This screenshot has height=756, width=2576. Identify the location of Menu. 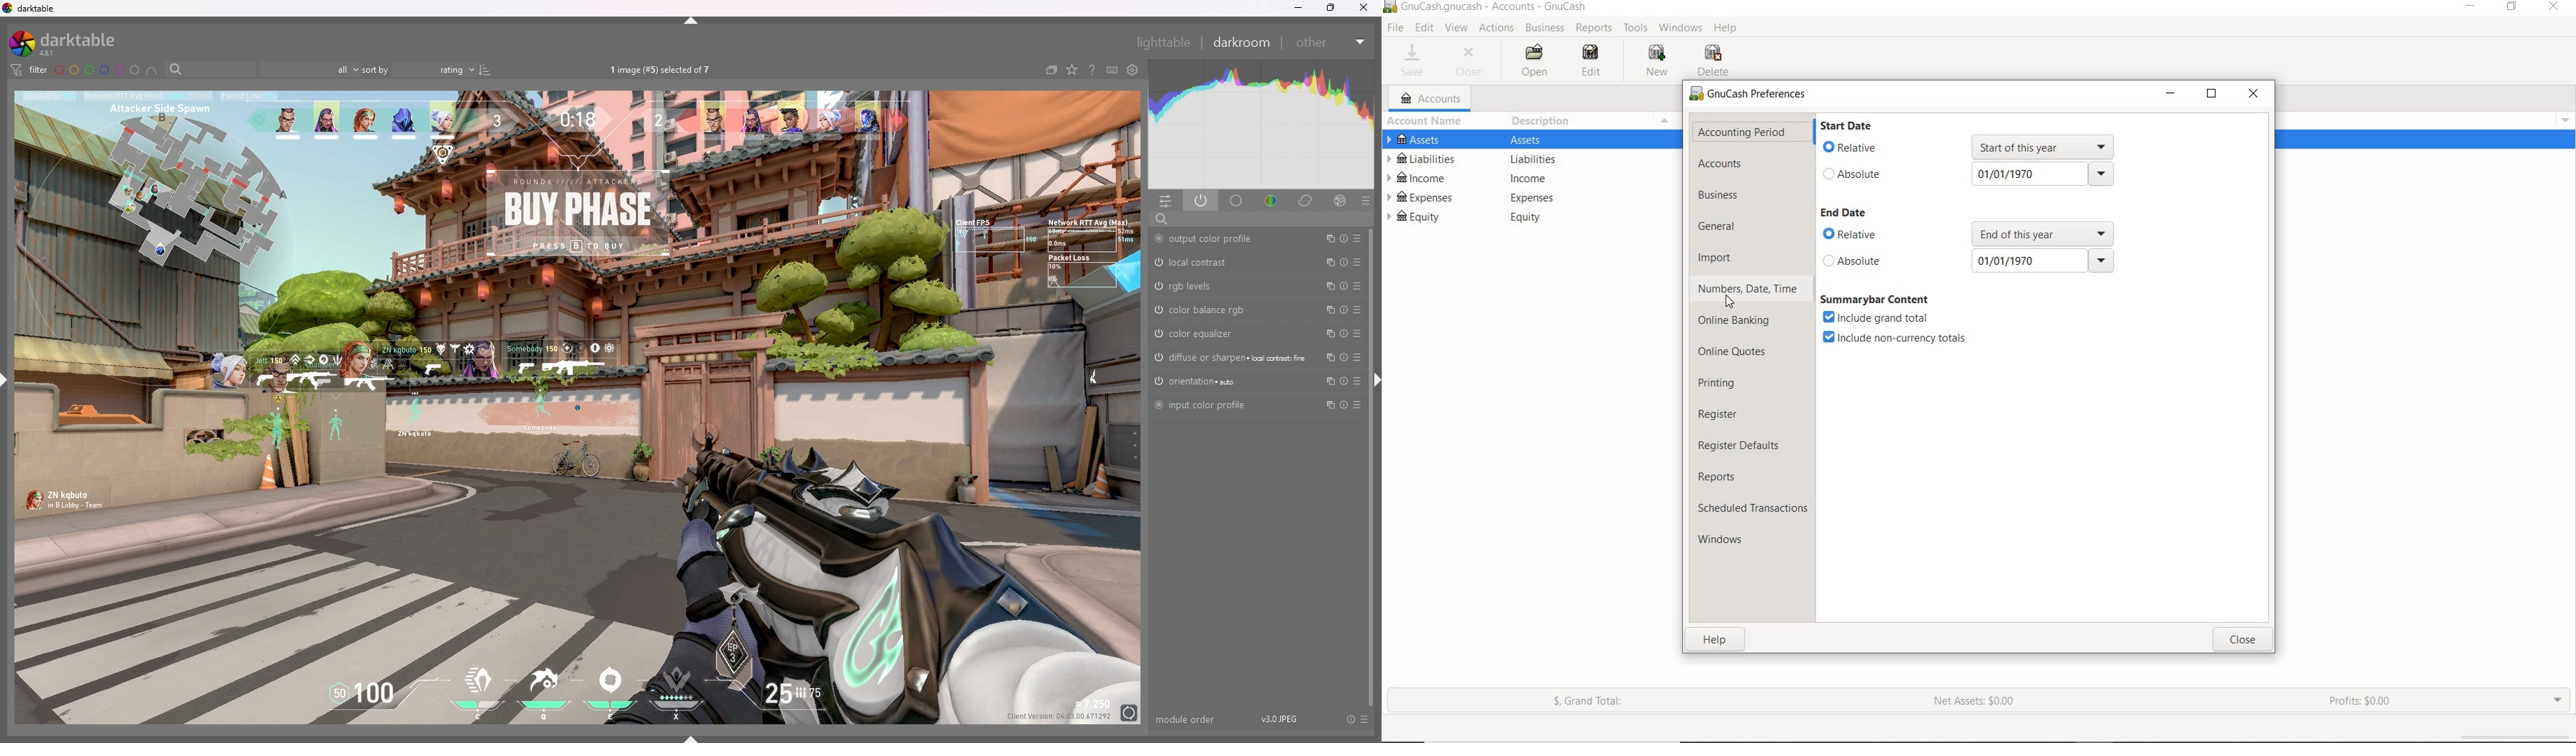
(2562, 119).